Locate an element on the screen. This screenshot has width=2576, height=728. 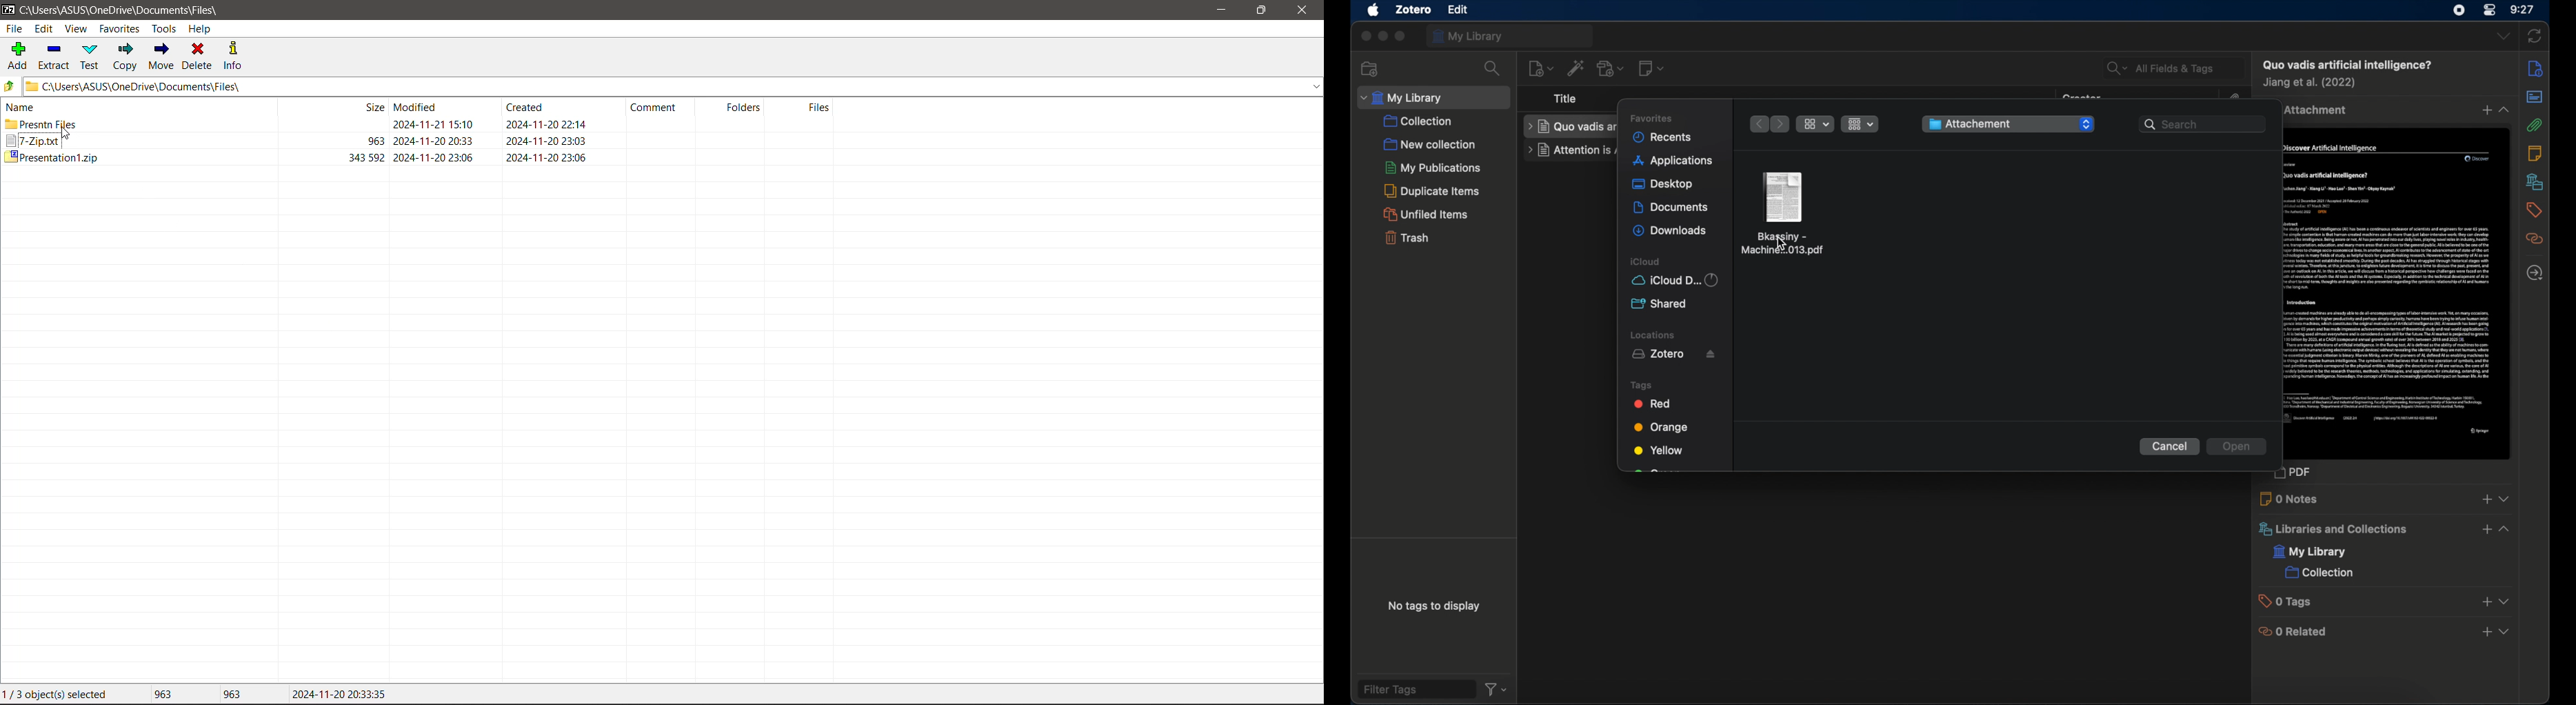
File is located at coordinates (13, 28).